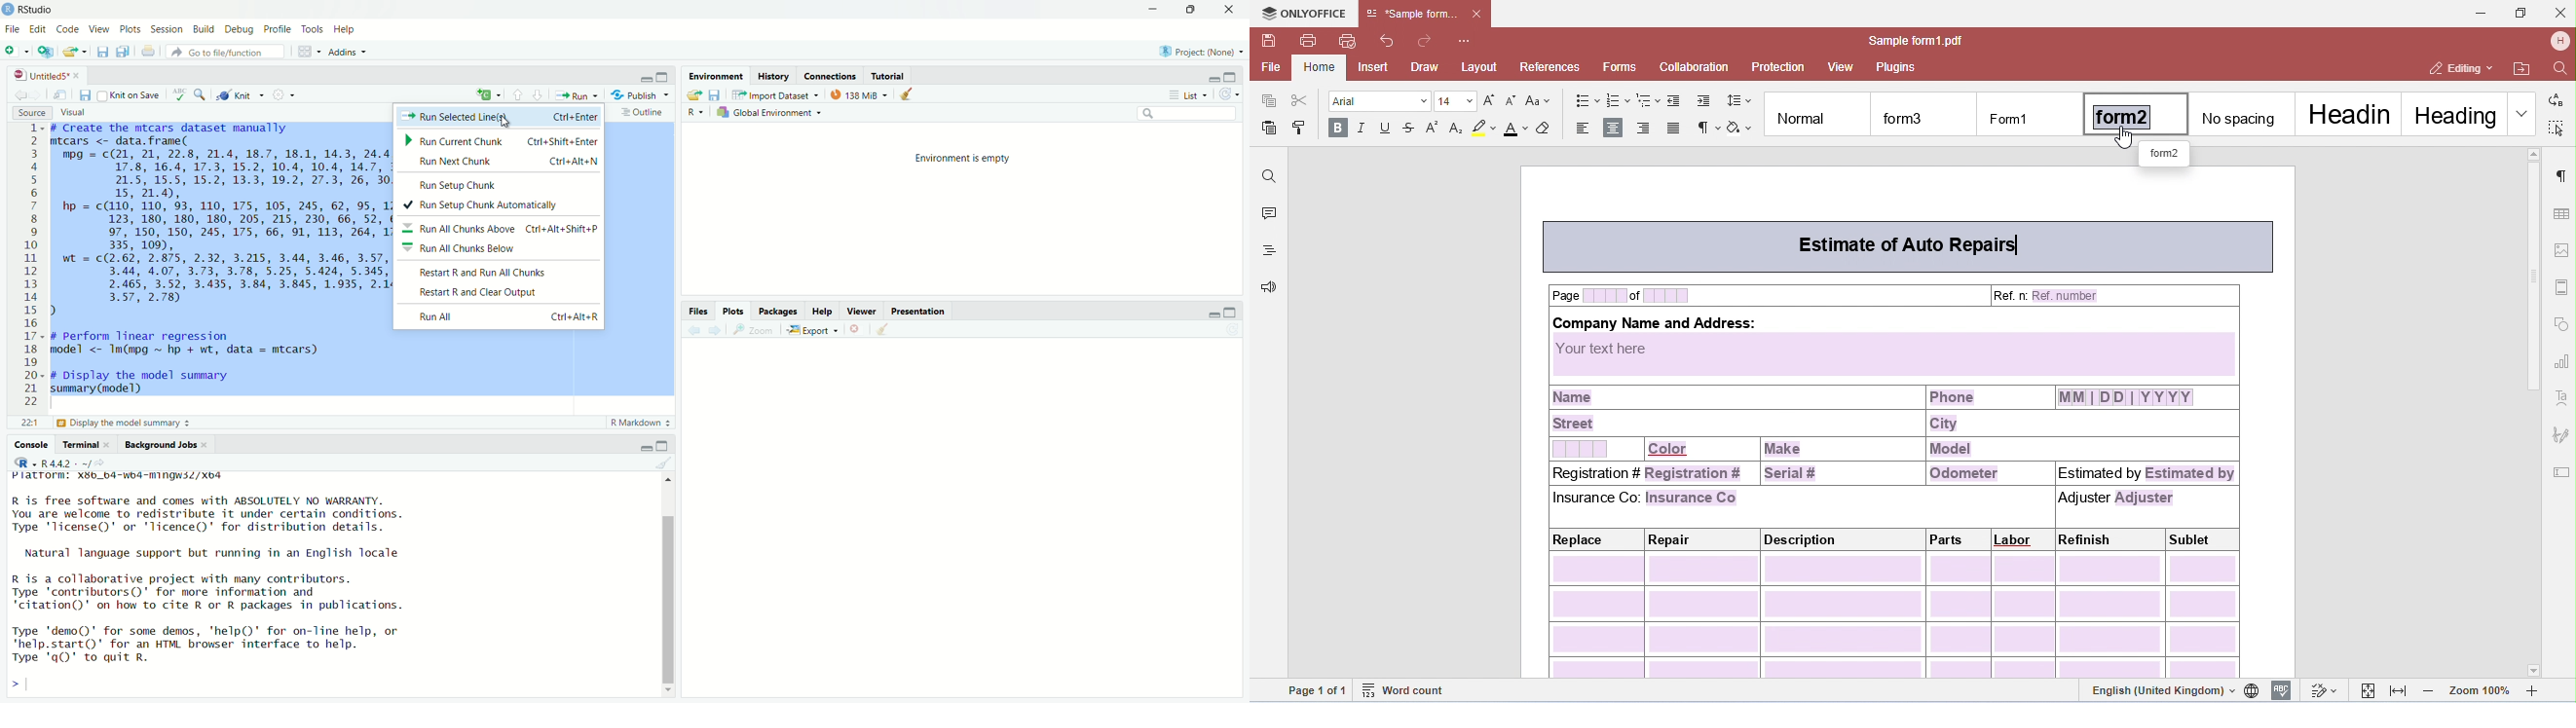  Describe the element at coordinates (913, 94) in the screenshot. I see `clear all objects` at that location.